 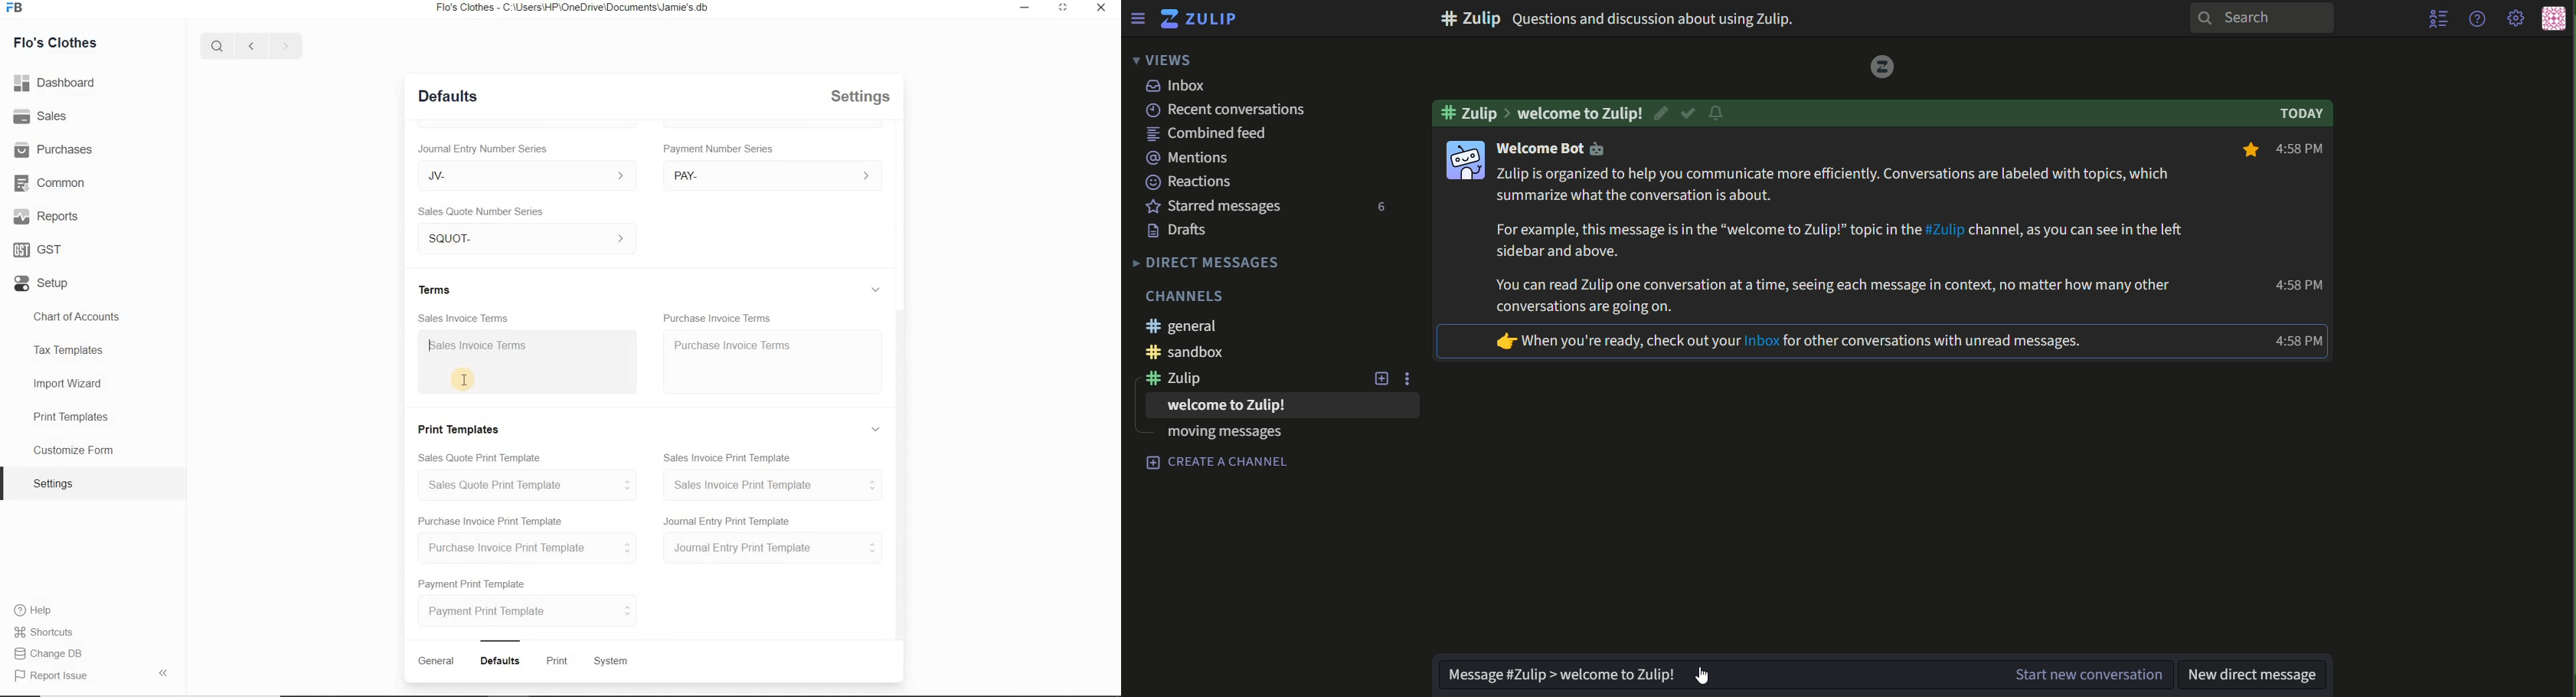 What do you see at coordinates (612, 662) in the screenshot?
I see `System` at bounding box center [612, 662].